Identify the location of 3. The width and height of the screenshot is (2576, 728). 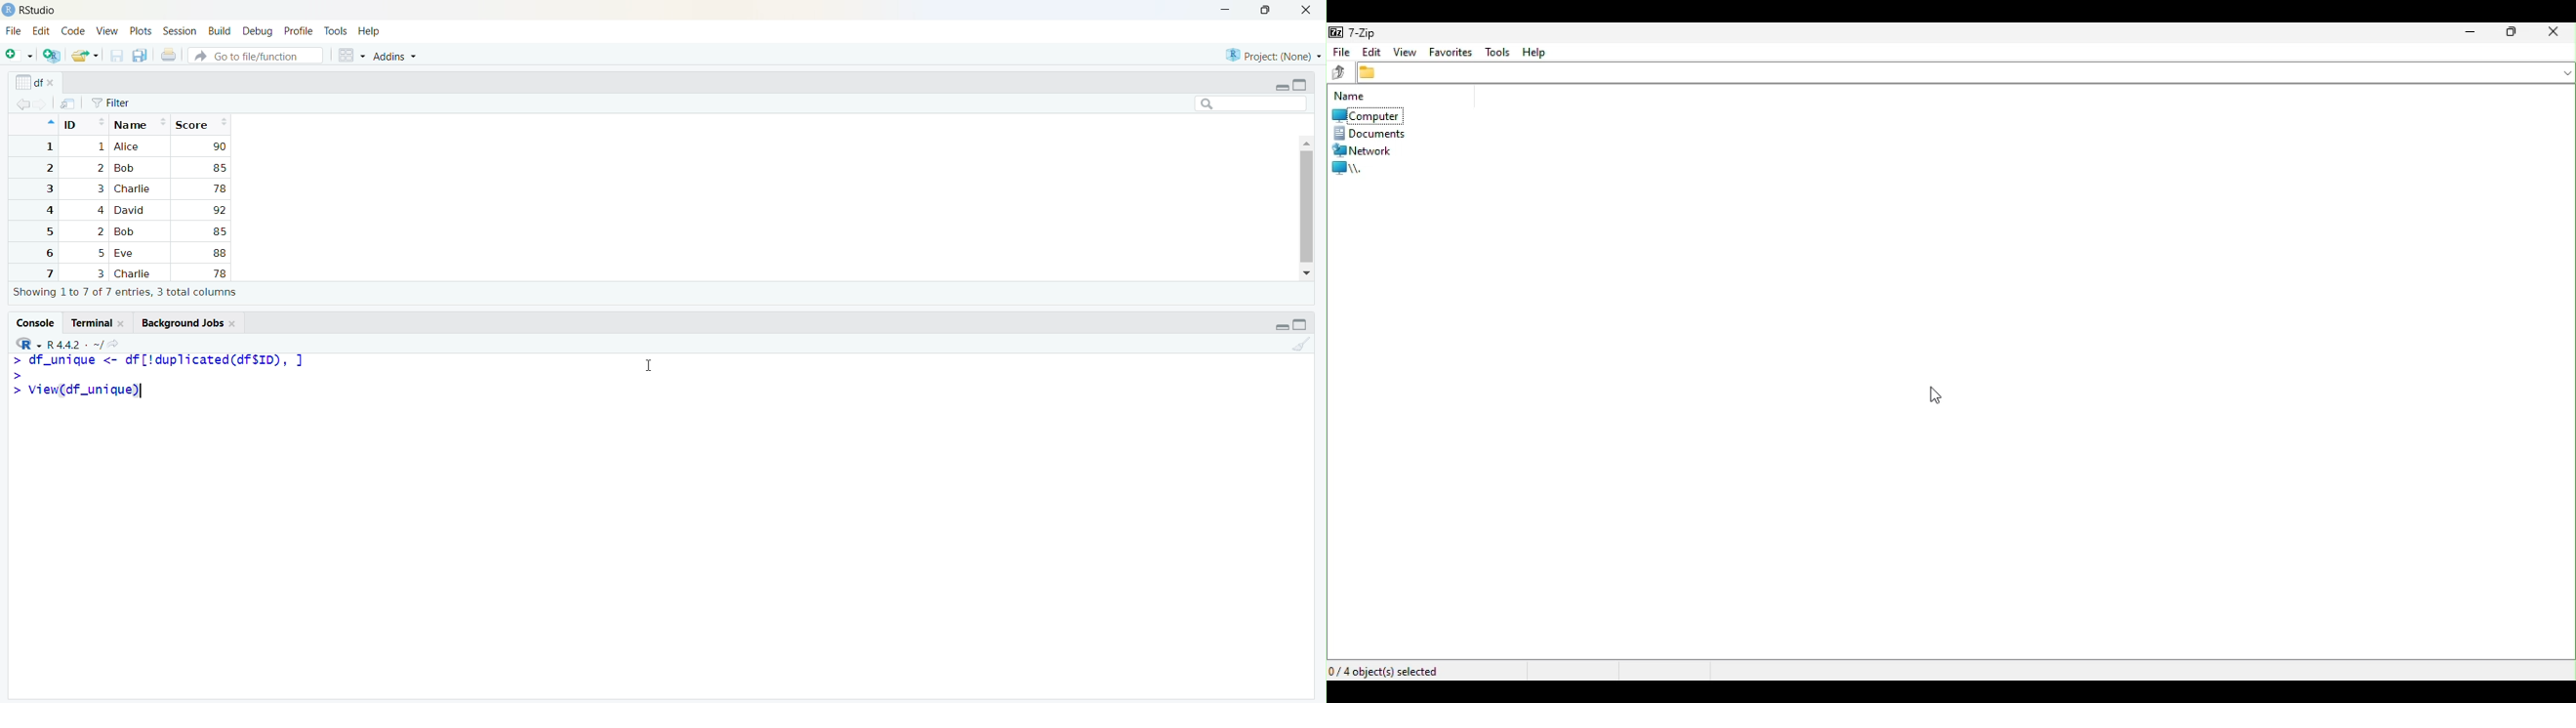
(100, 273).